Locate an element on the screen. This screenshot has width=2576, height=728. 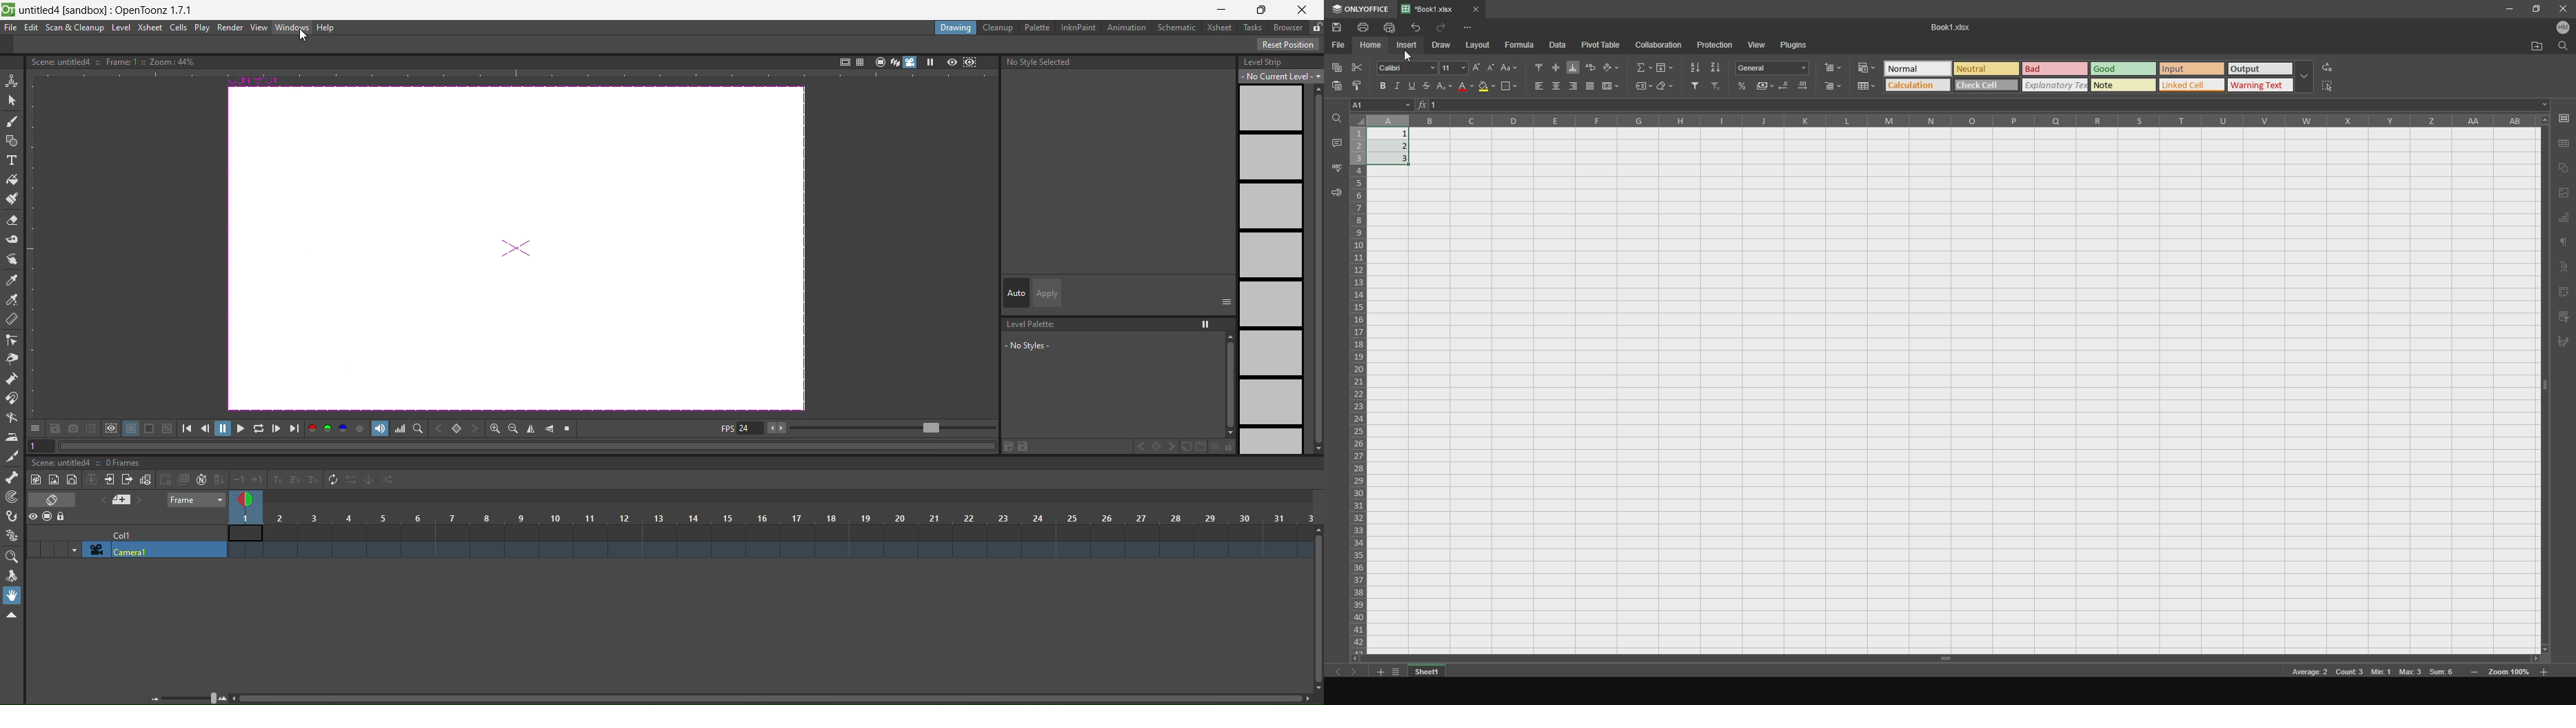
cut is located at coordinates (1358, 65).